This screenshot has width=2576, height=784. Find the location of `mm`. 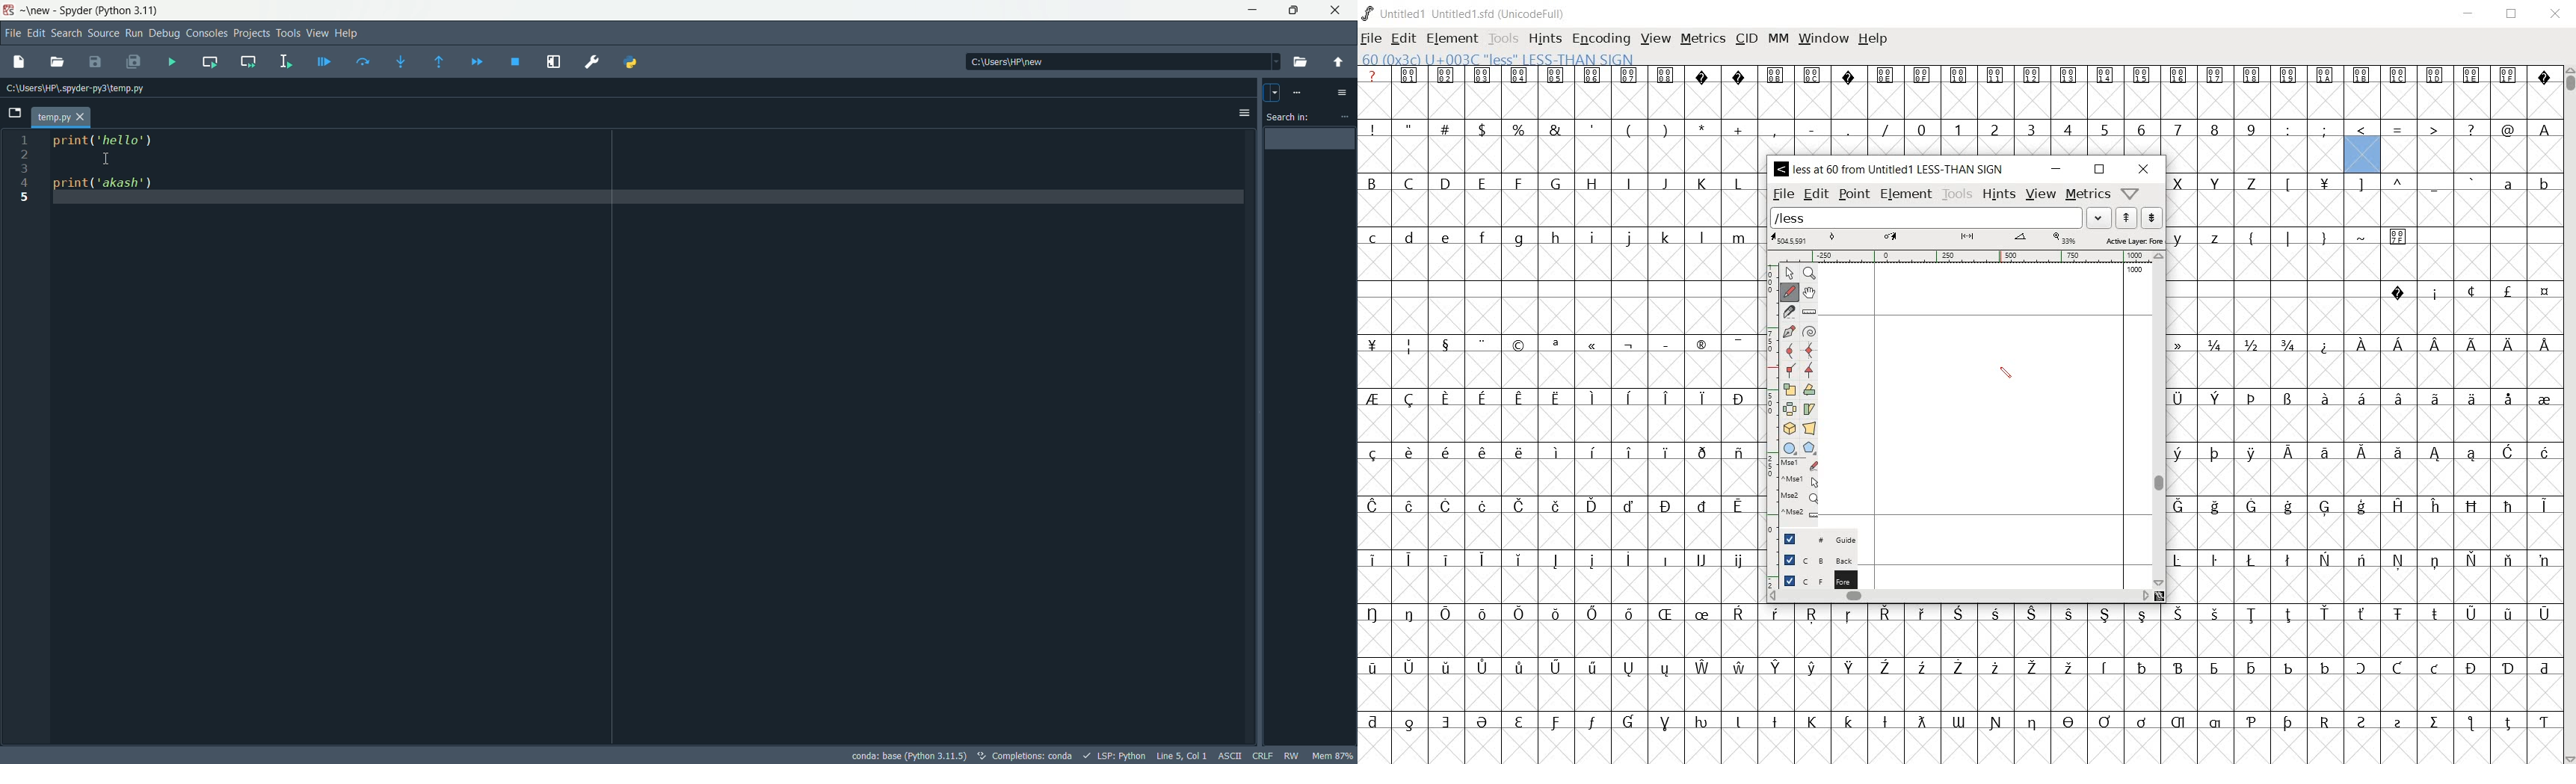

mm is located at coordinates (1777, 40).